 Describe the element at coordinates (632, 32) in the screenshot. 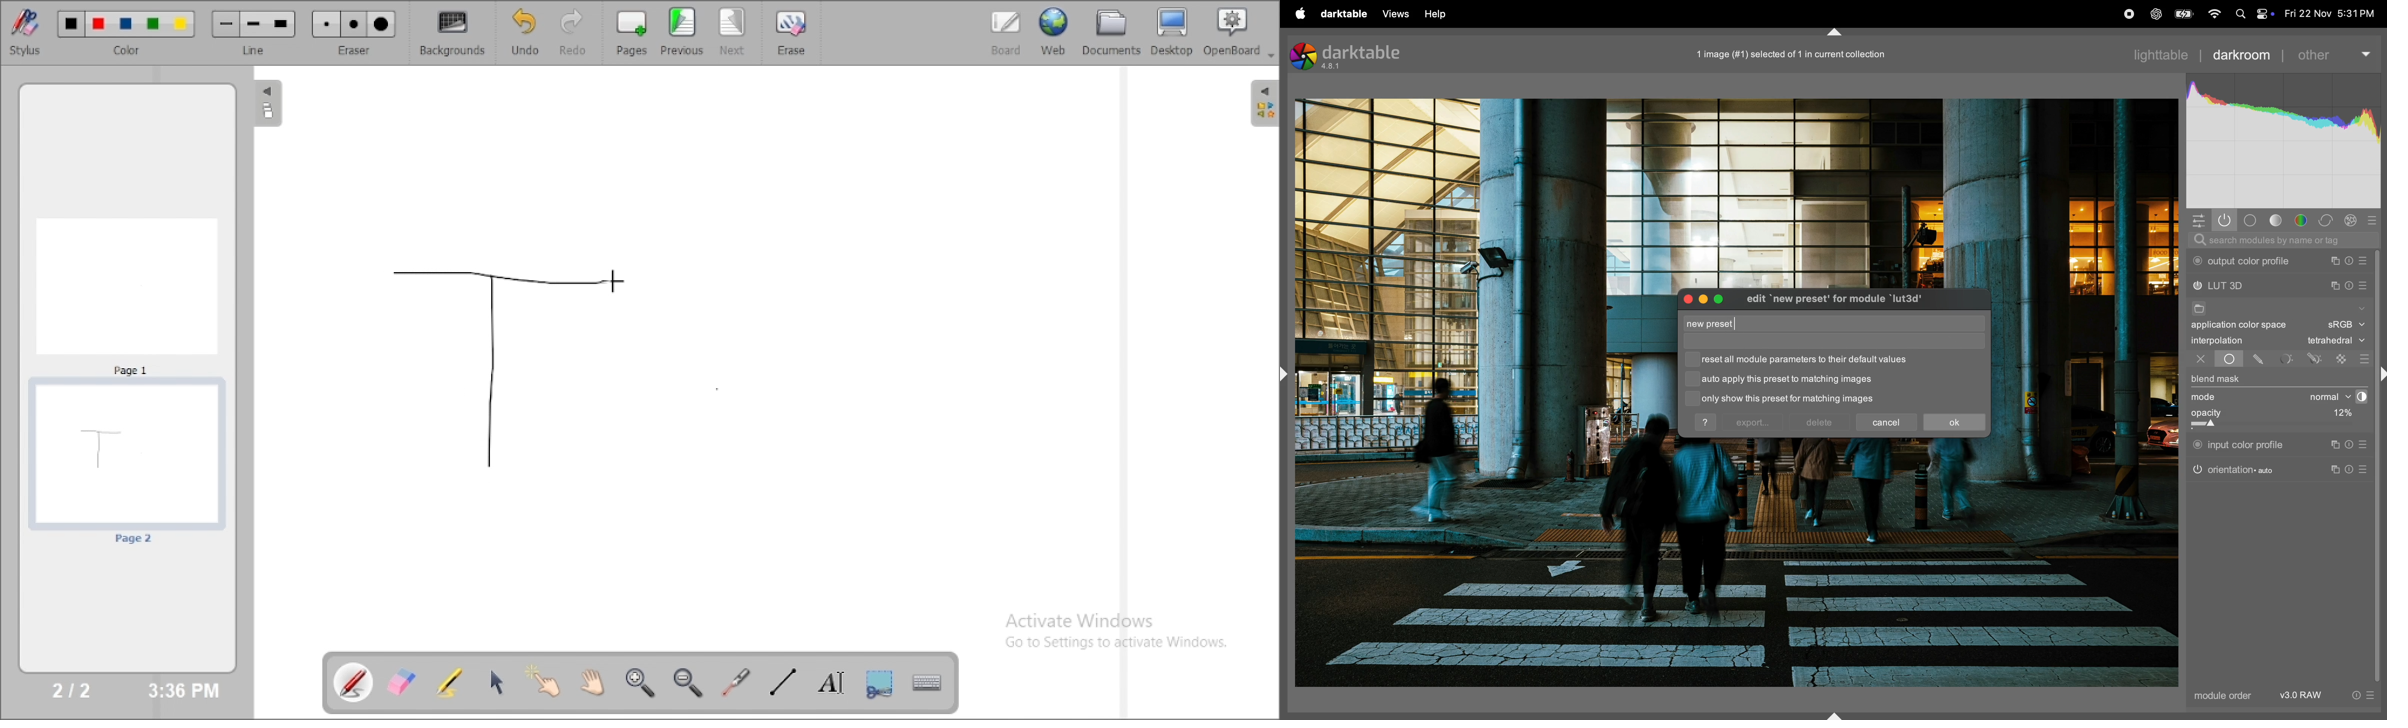

I see `pages` at that location.